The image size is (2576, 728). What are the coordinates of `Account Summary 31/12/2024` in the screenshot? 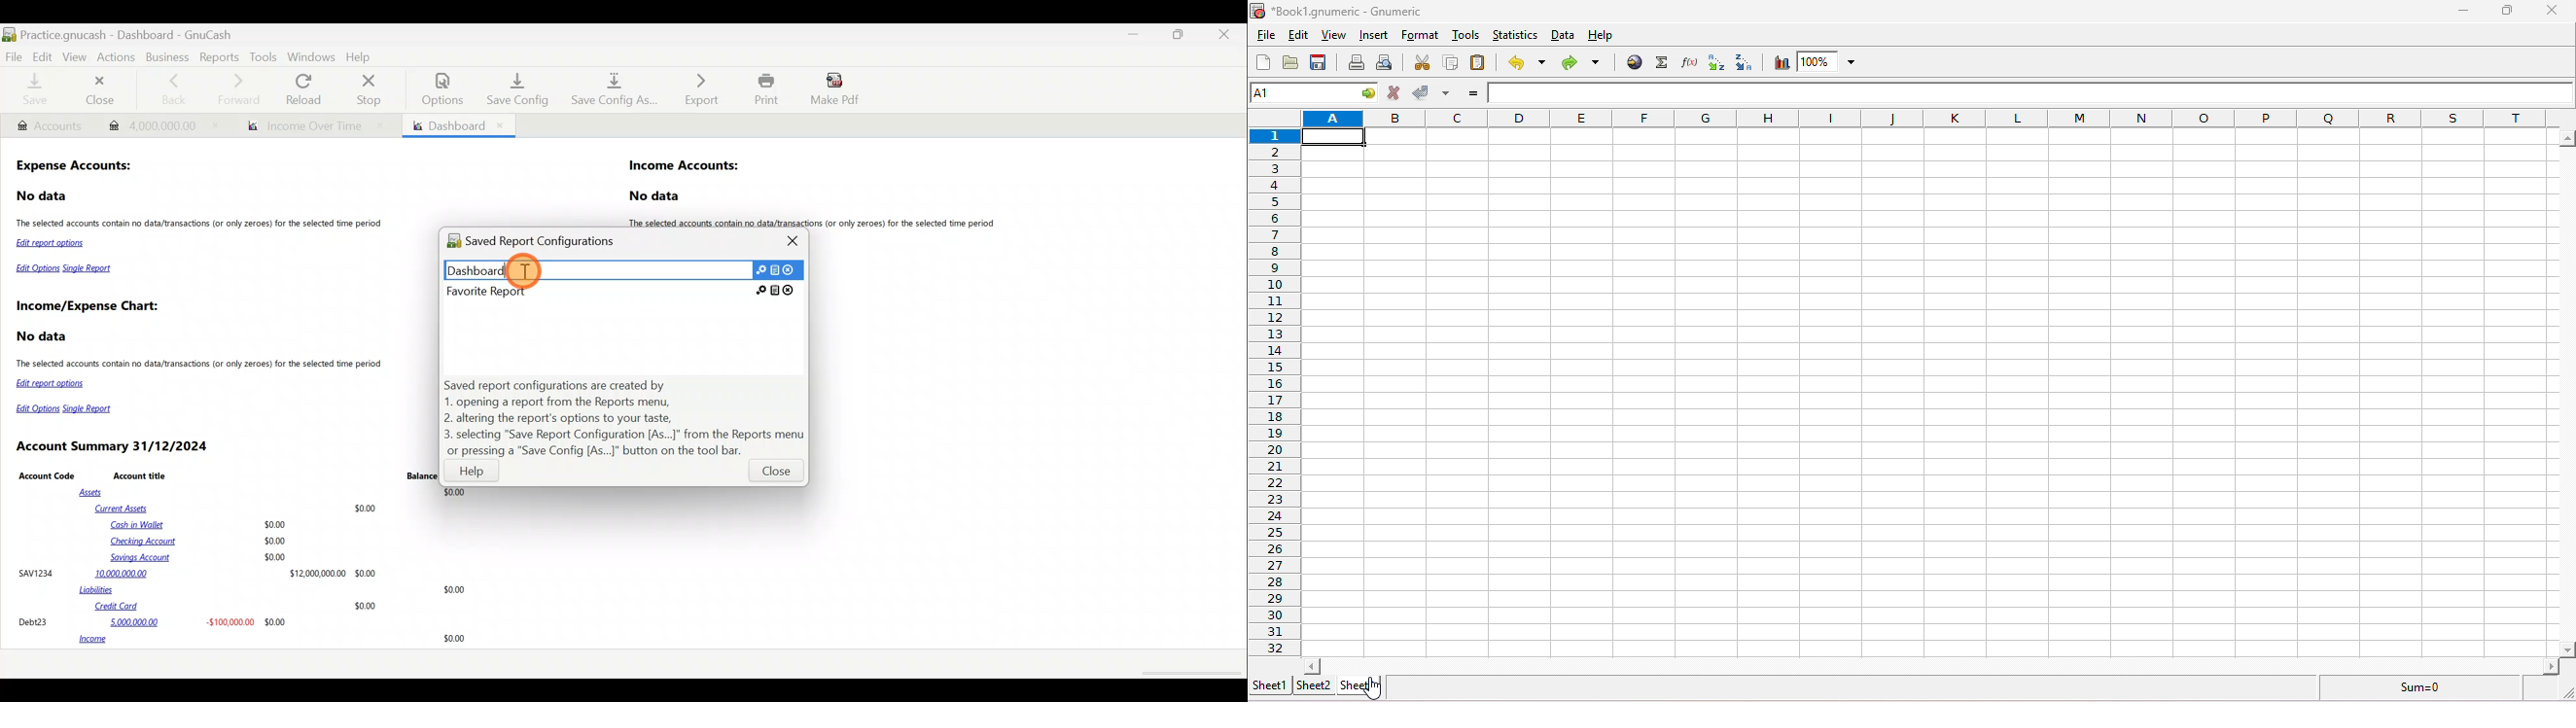 It's located at (114, 447).